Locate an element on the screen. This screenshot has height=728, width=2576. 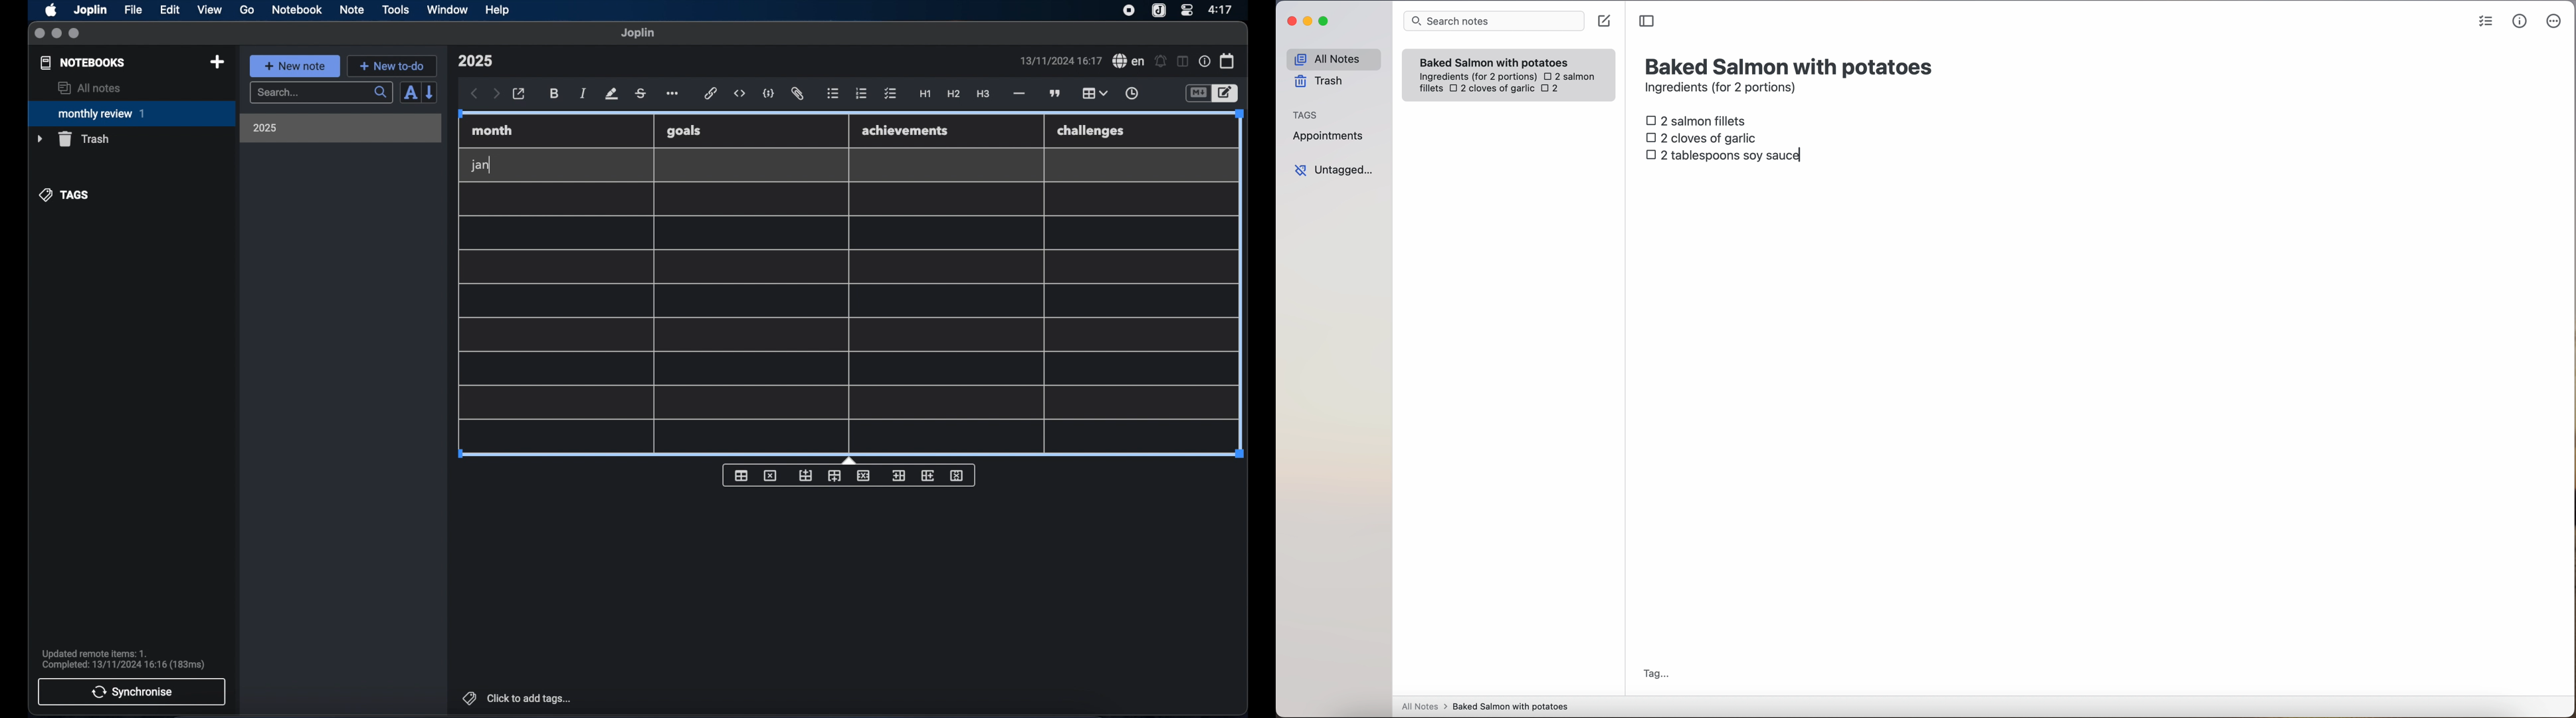
challenges is located at coordinates (1092, 132).